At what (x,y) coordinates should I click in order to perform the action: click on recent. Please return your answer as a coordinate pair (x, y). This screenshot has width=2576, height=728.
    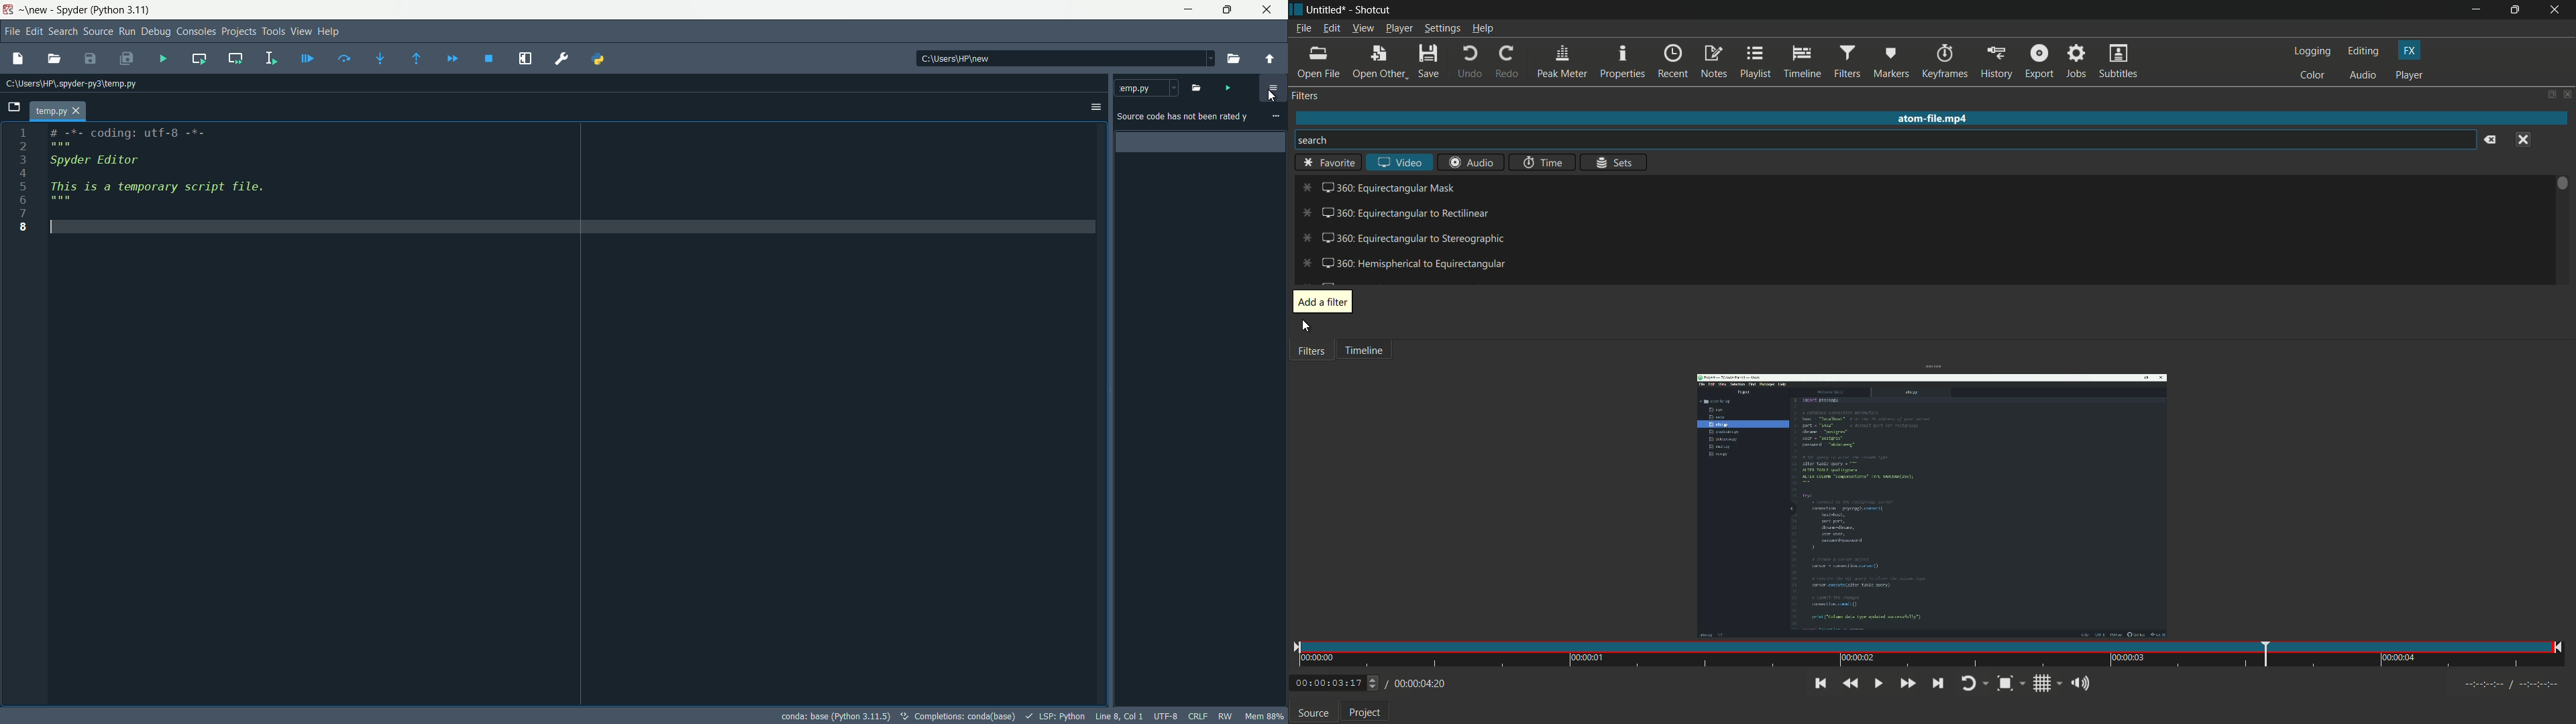
    Looking at the image, I should click on (1672, 62).